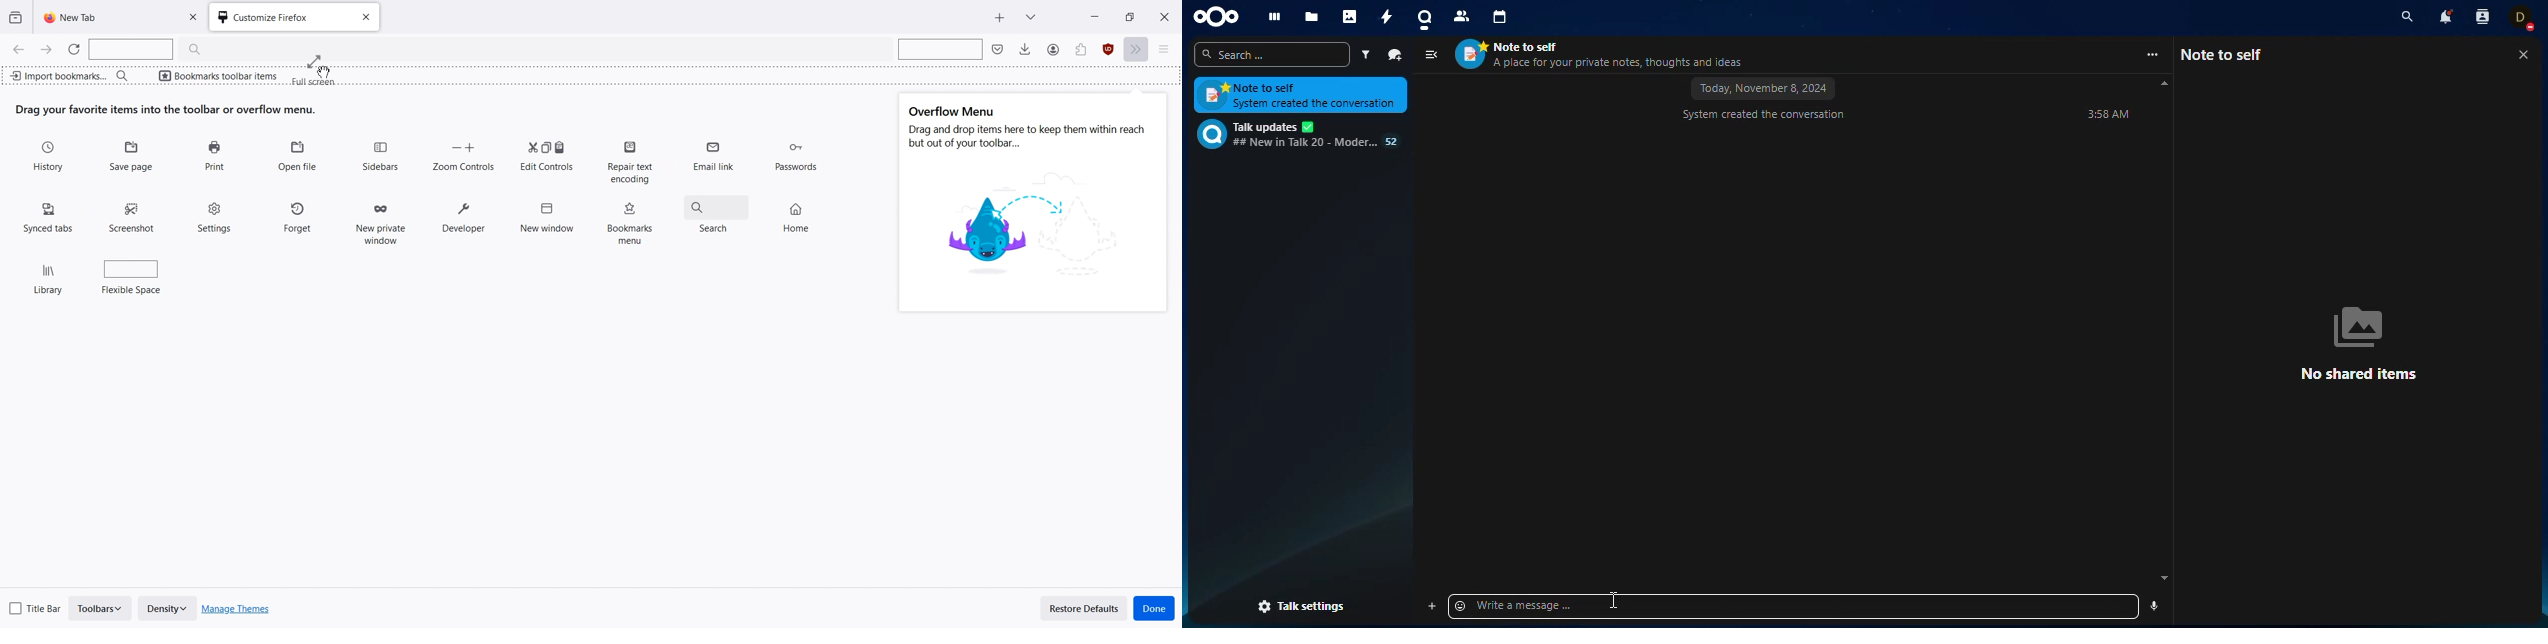 This screenshot has width=2548, height=644. Describe the element at coordinates (152, 49) in the screenshot. I see `Search Bar` at that location.